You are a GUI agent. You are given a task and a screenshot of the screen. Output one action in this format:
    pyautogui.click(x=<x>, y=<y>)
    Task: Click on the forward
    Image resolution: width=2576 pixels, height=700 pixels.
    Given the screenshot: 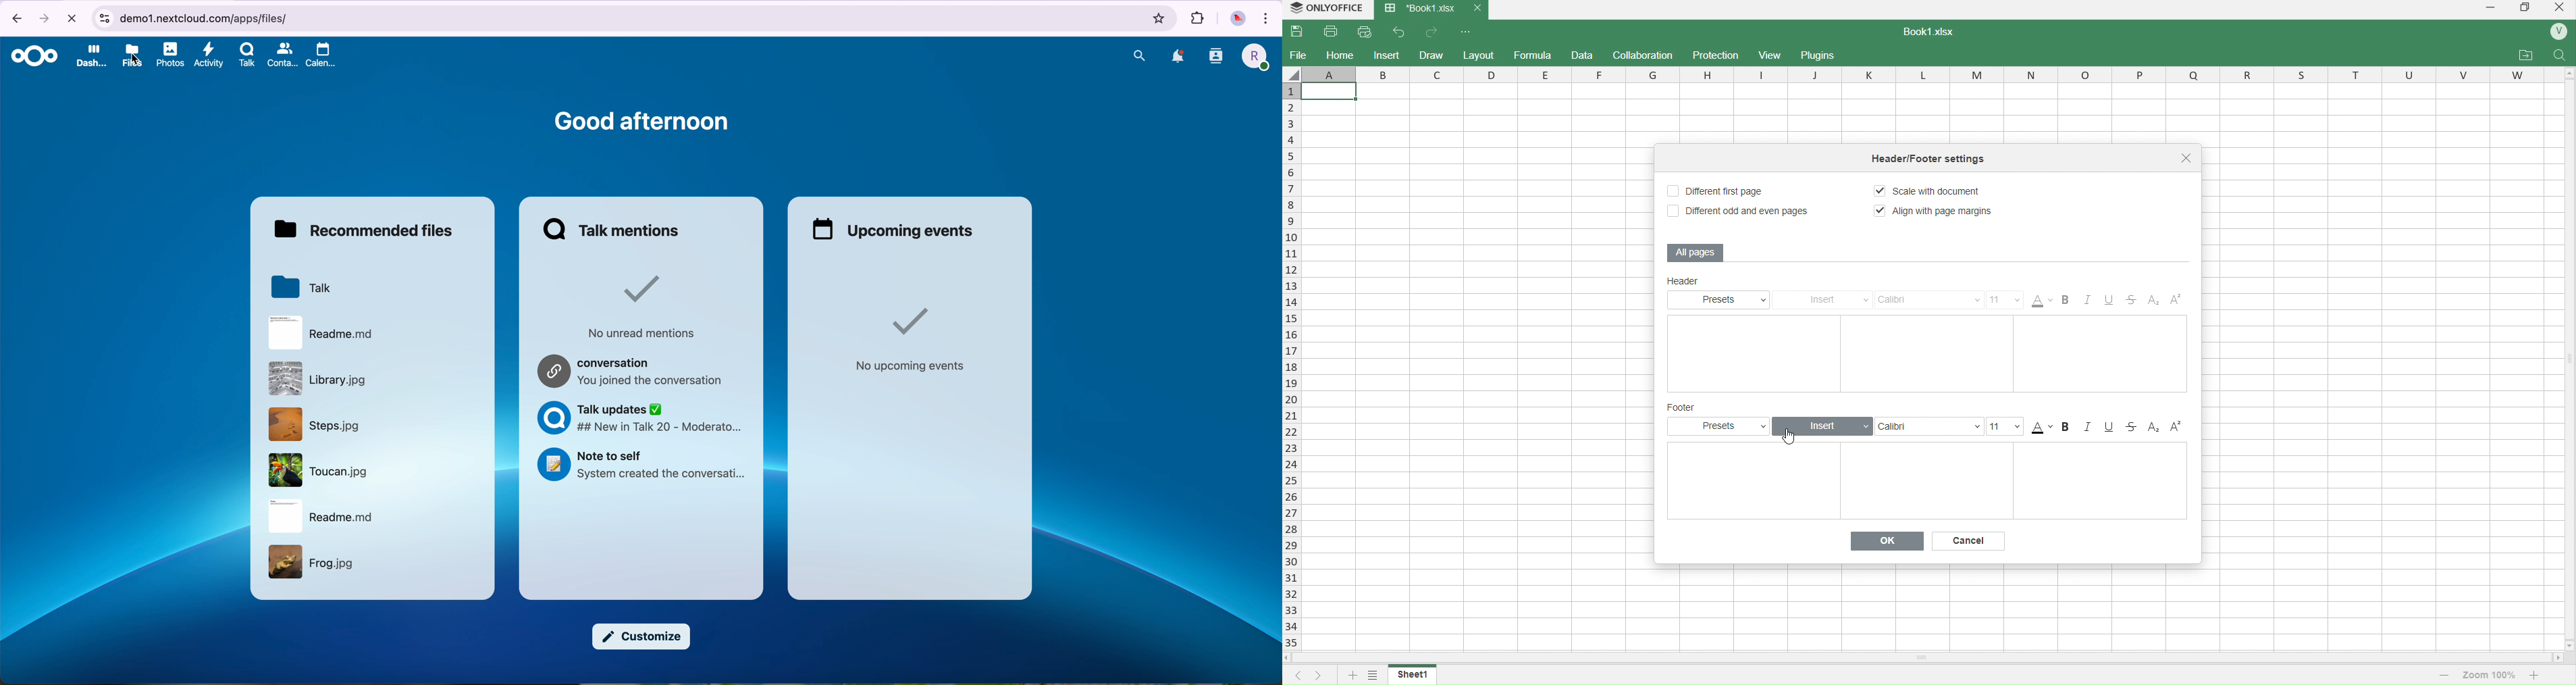 What is the action you would take?
    pyautogui.click(x=1434, y=32)
    